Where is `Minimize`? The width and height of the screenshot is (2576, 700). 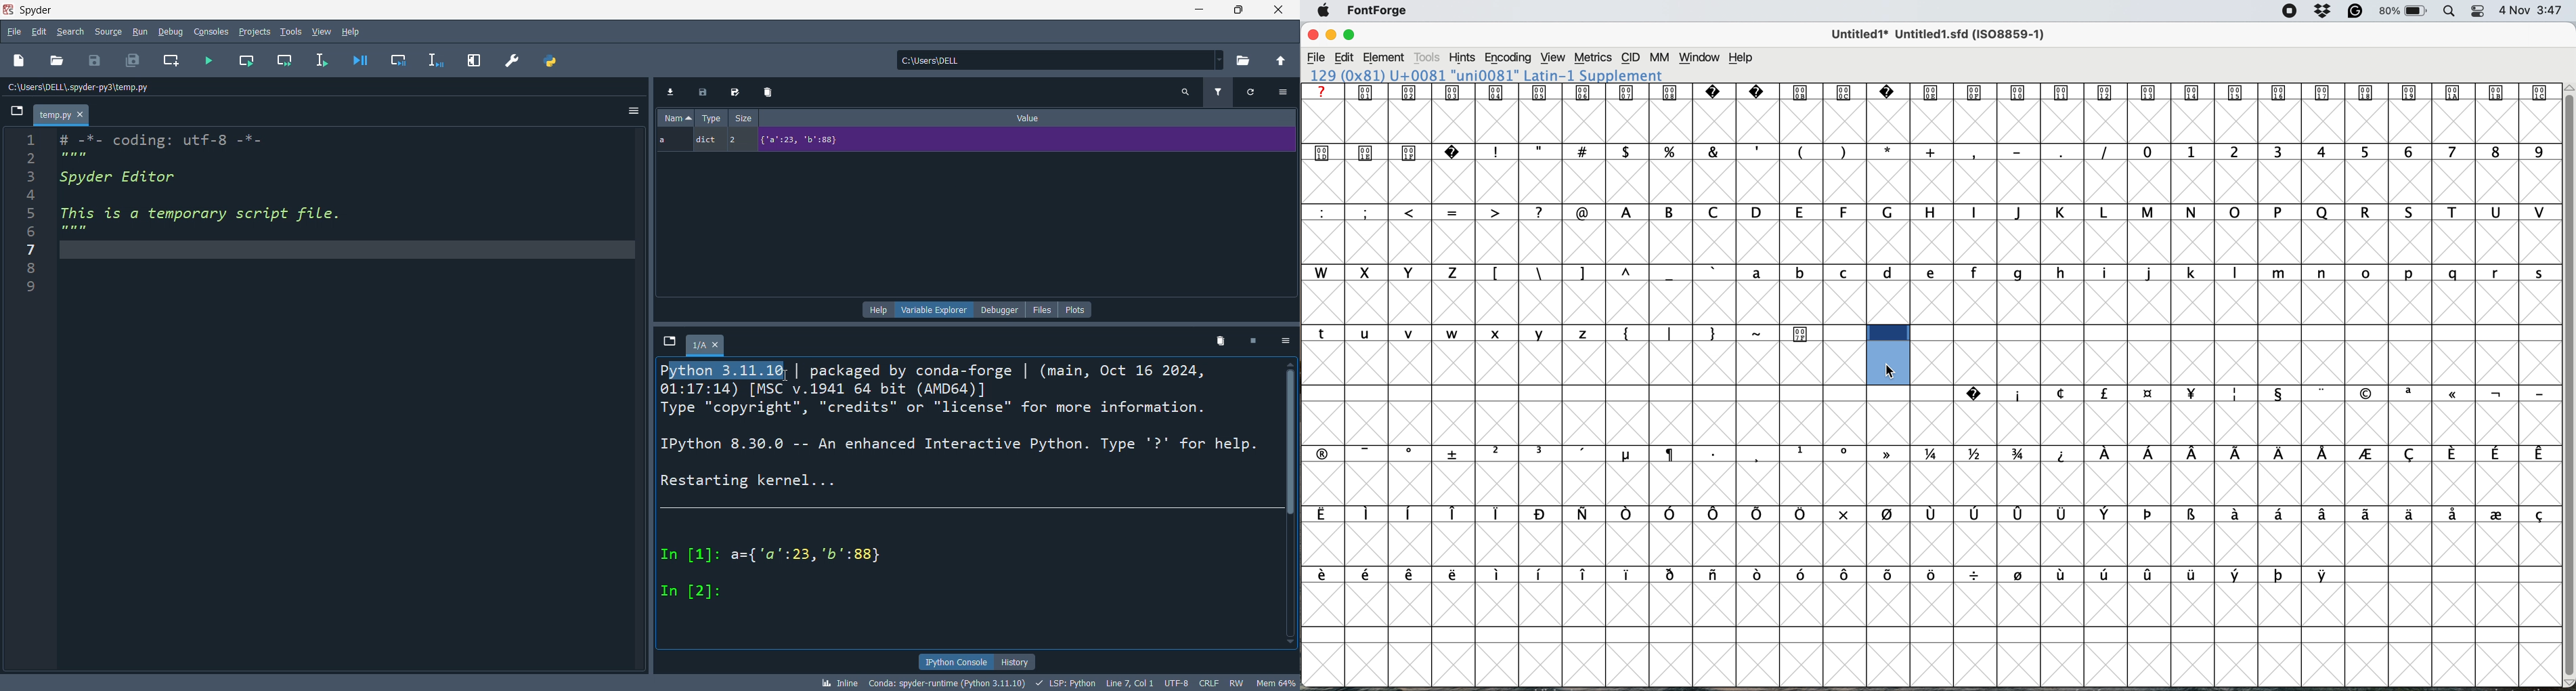
Minimize is located at coordinates (1332, 35).